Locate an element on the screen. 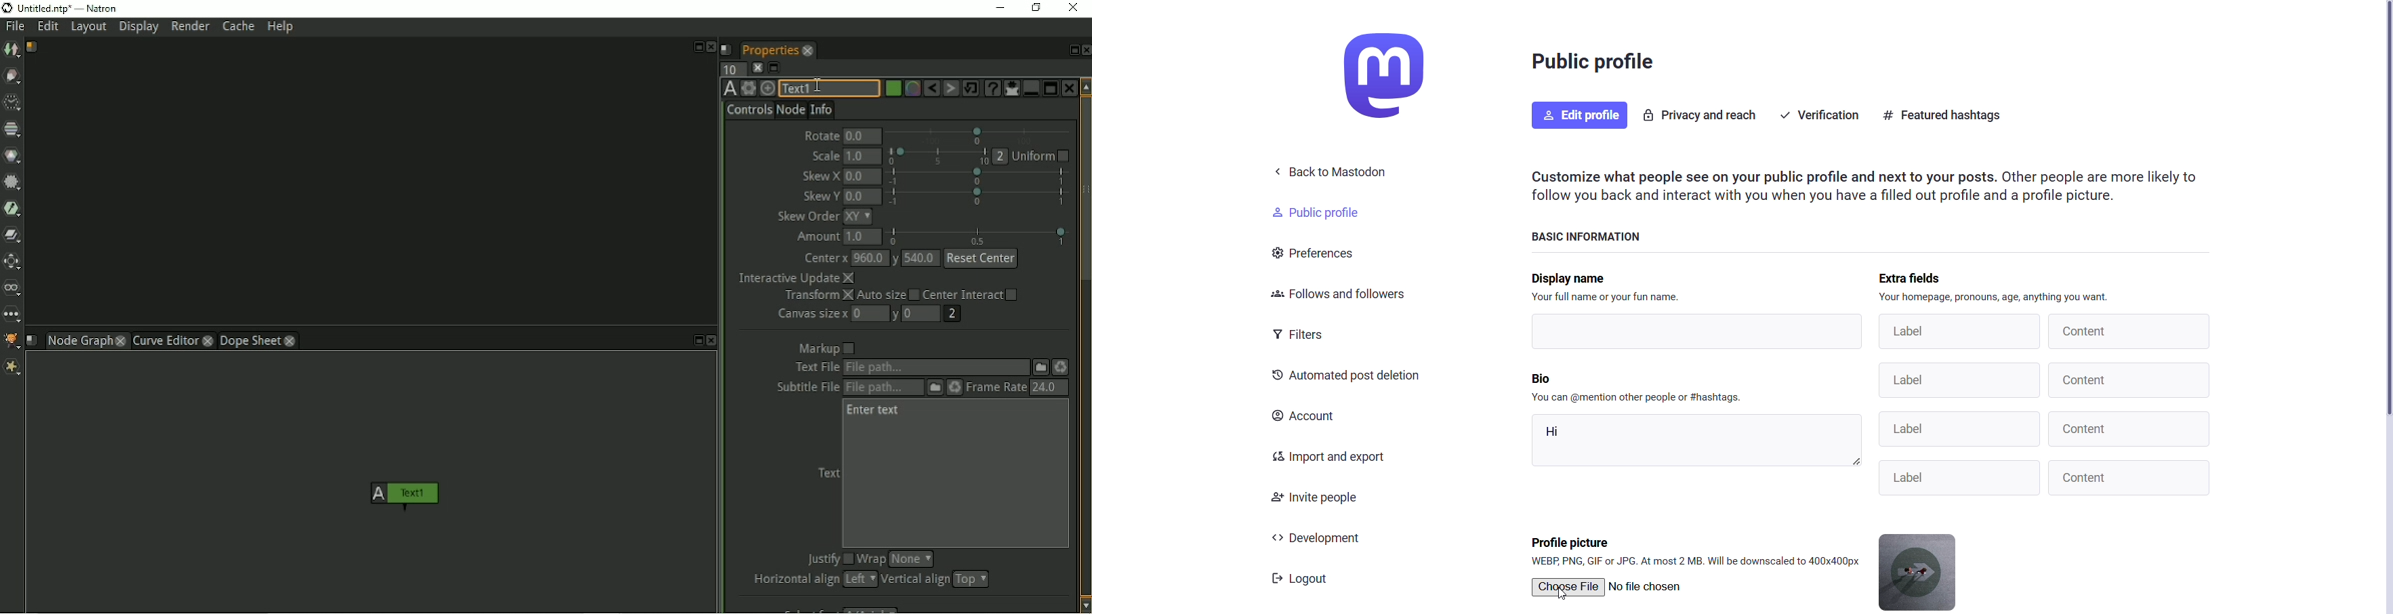  close is located at coordinates (121, 340).